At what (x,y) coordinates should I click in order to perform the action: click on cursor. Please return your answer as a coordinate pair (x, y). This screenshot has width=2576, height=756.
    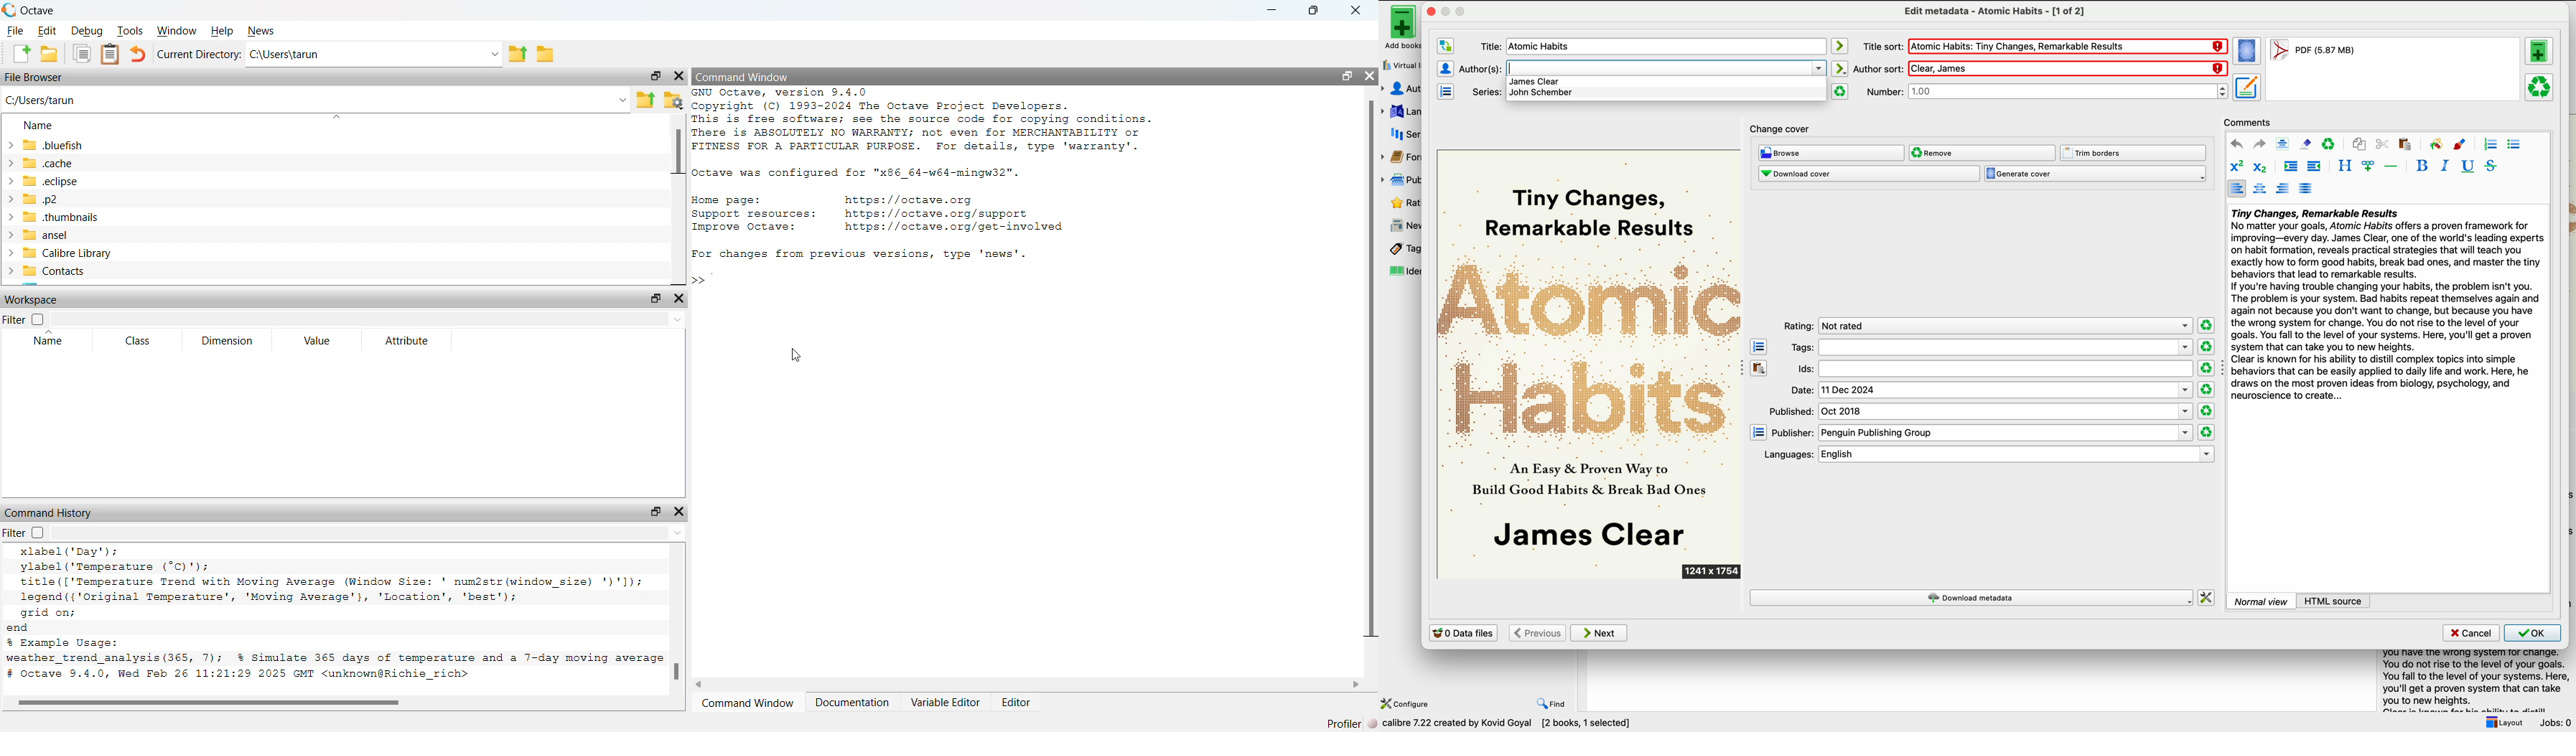
    Looking at the image, I should click on (797, 352).